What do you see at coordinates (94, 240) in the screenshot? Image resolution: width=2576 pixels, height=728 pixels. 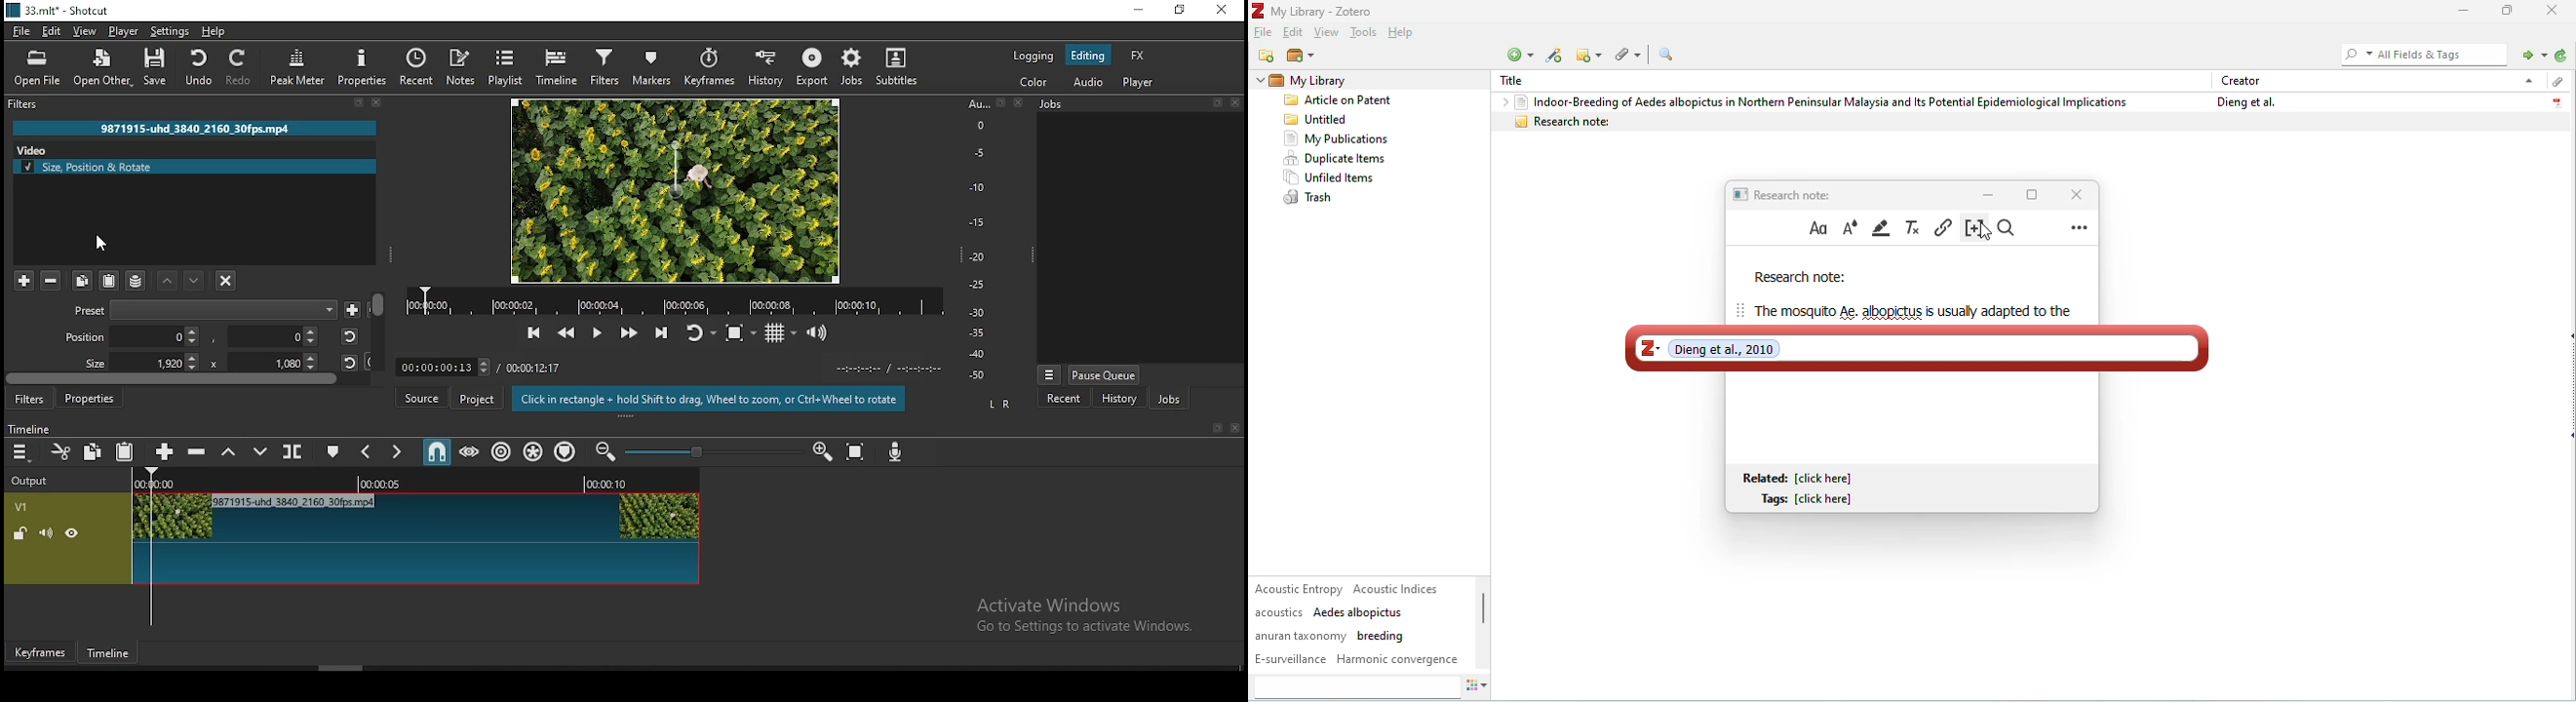 I see `mouse pointer` at bounding box center [94, 240].